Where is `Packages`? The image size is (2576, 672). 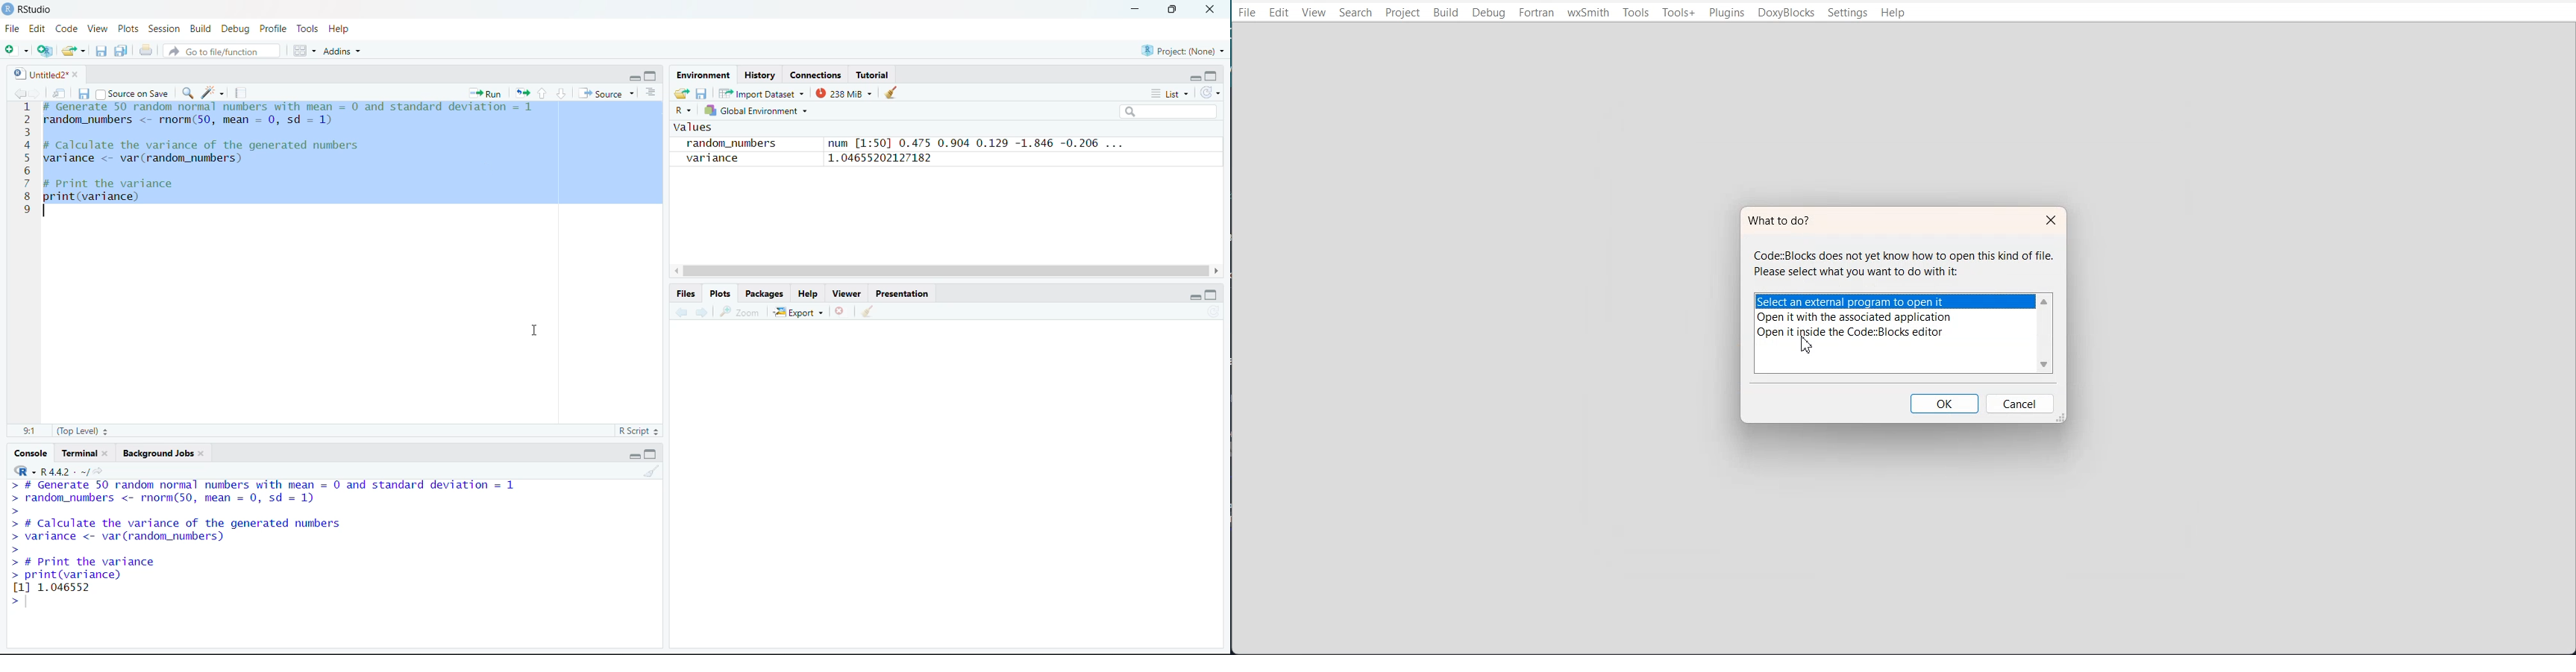
Packages is located at coordinates (765, 294).